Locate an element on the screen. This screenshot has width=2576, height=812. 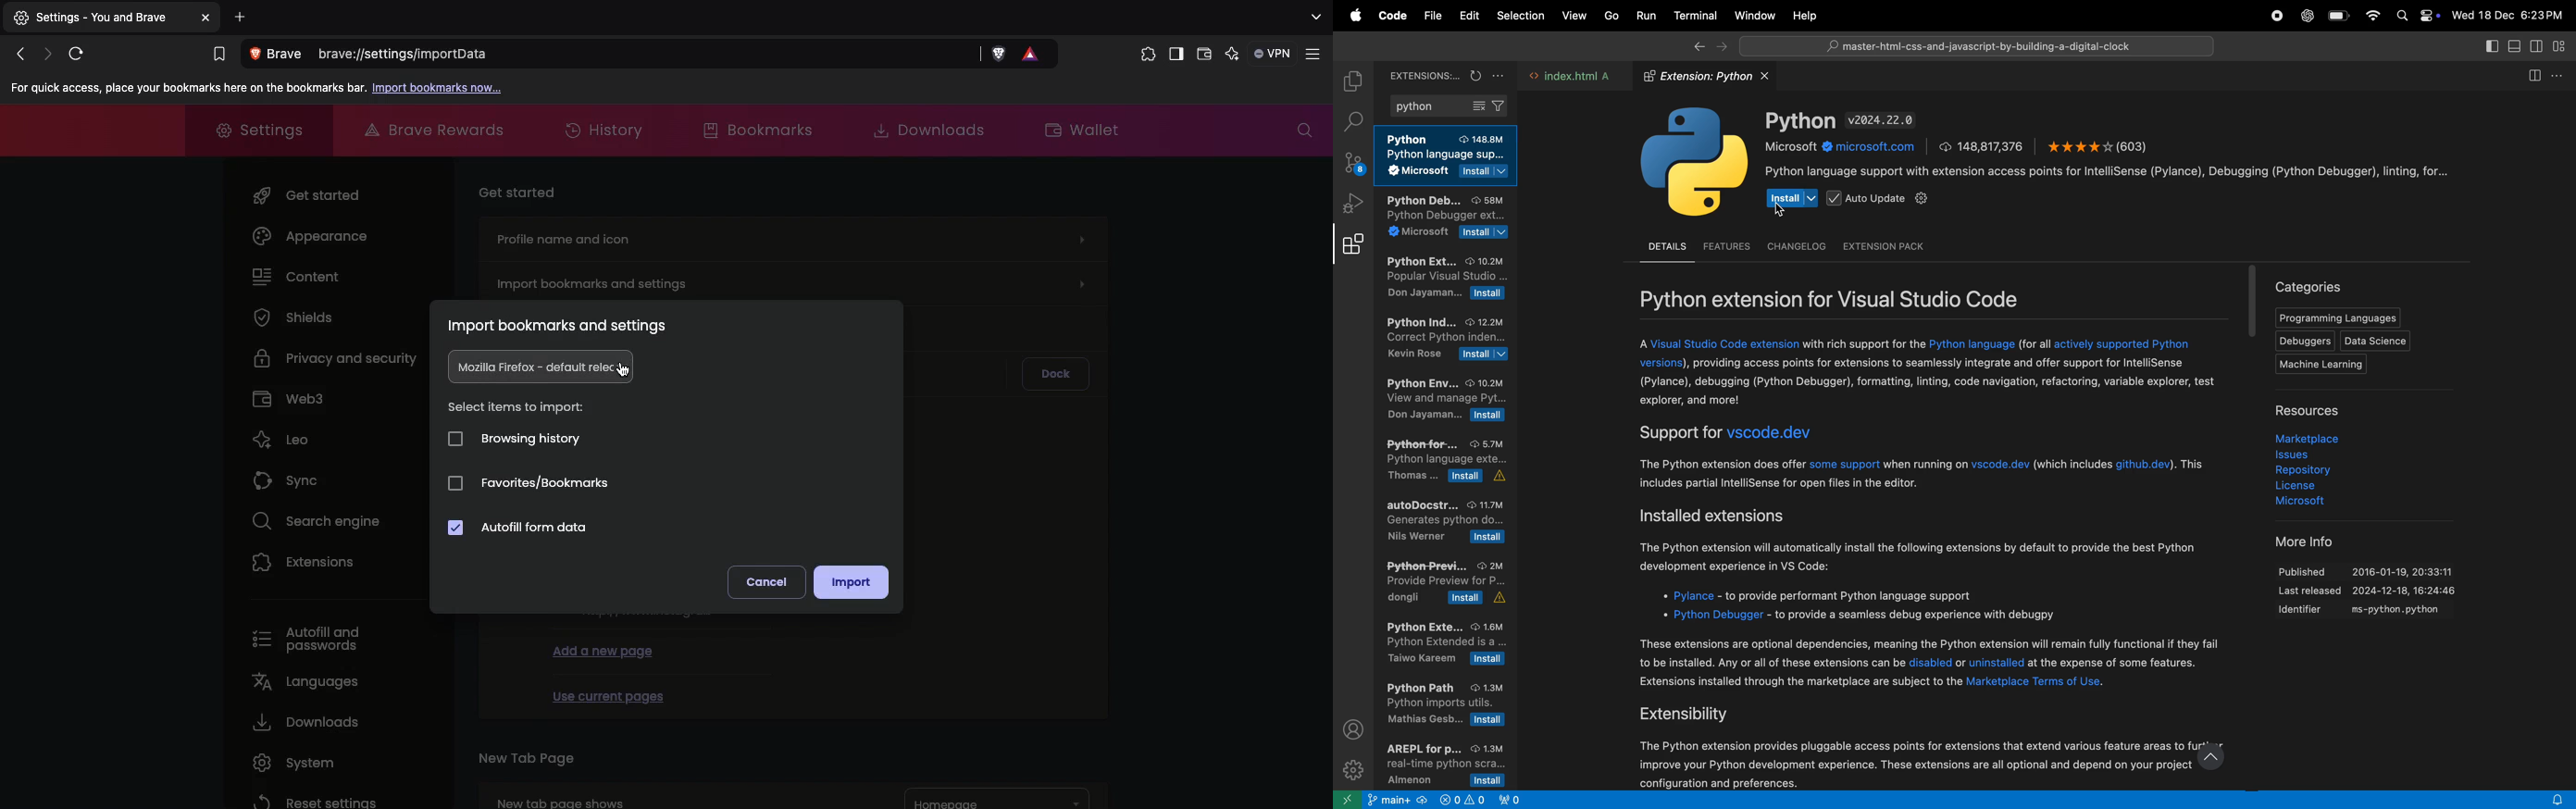
Extension python is located at coordinates (1712, 76).